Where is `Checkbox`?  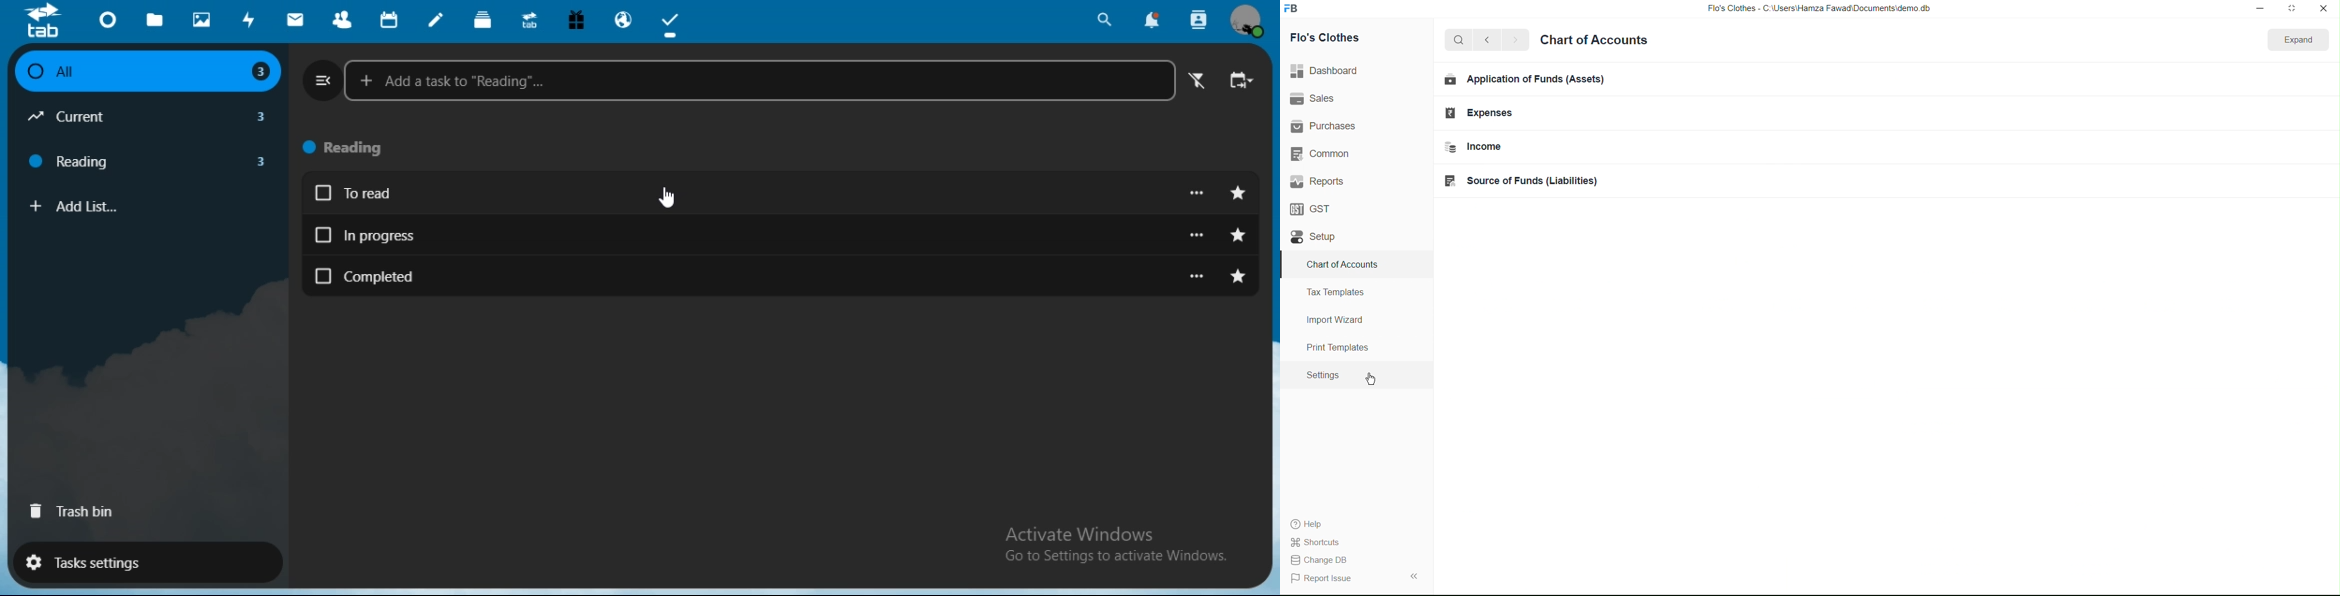
Checkbox is located at coordinates (322, 233).